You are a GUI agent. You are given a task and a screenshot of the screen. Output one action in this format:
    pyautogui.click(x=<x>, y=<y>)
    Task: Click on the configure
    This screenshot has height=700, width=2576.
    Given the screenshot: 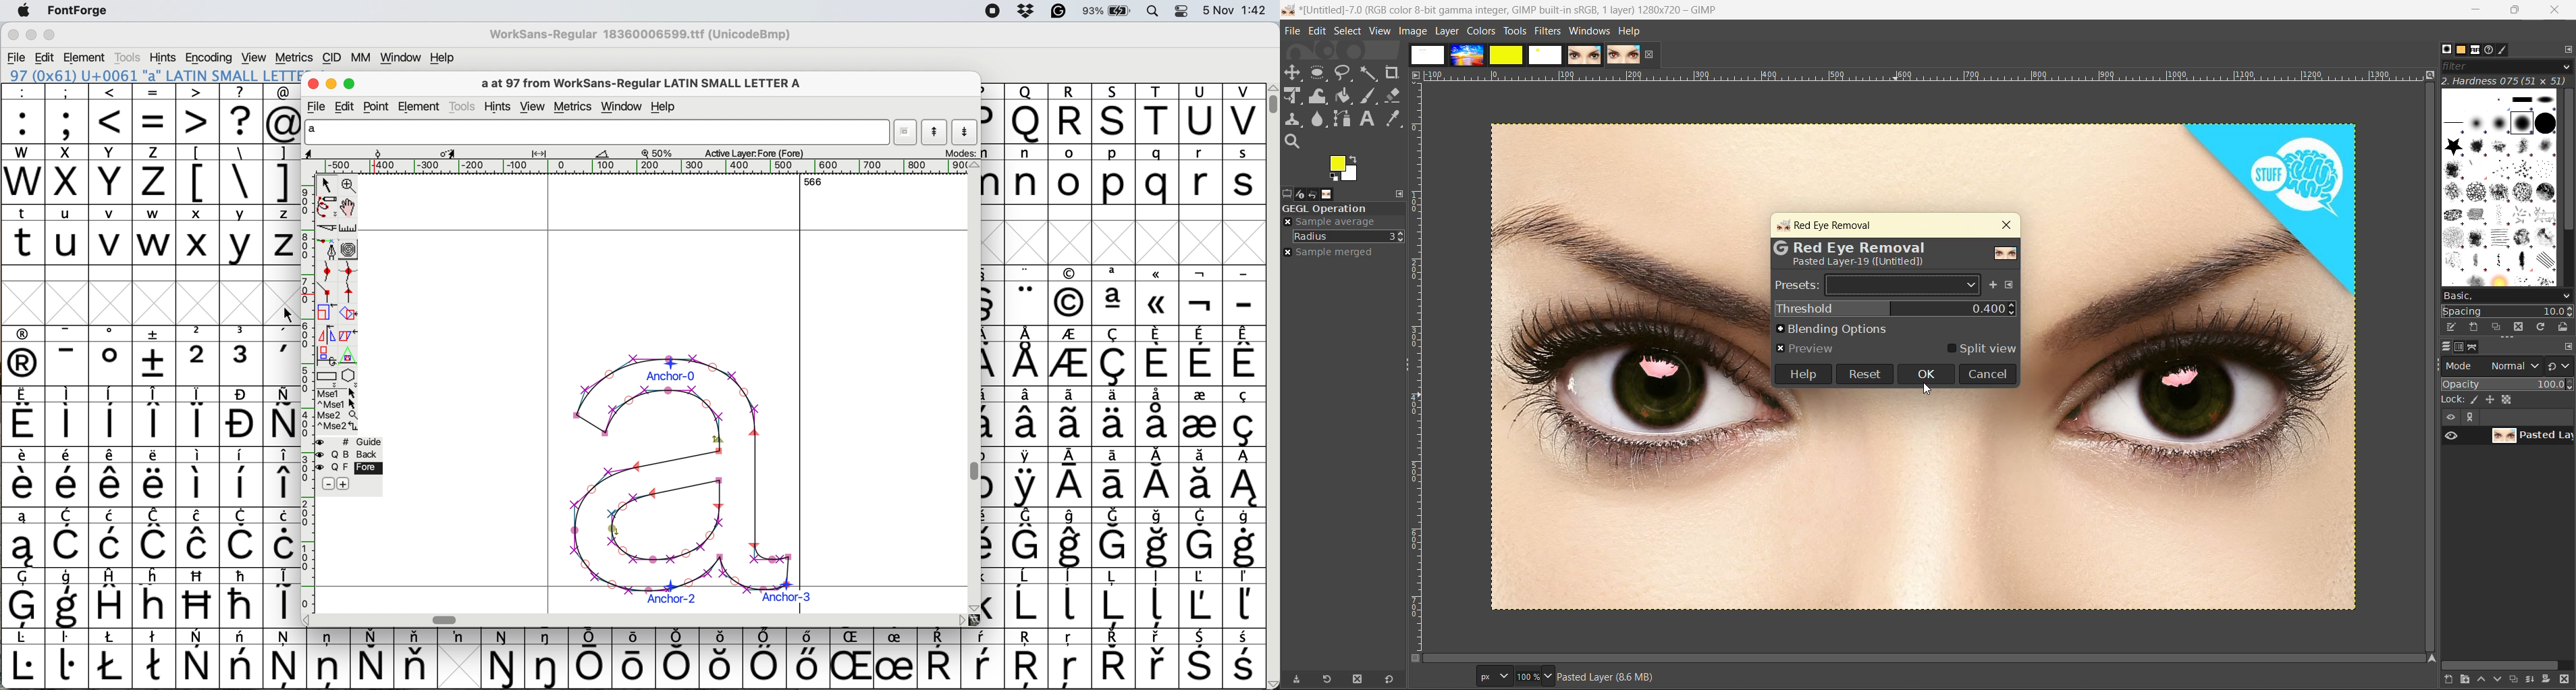 What is the action you would take?
    pyautogui.click(x=2013, y=286)
    